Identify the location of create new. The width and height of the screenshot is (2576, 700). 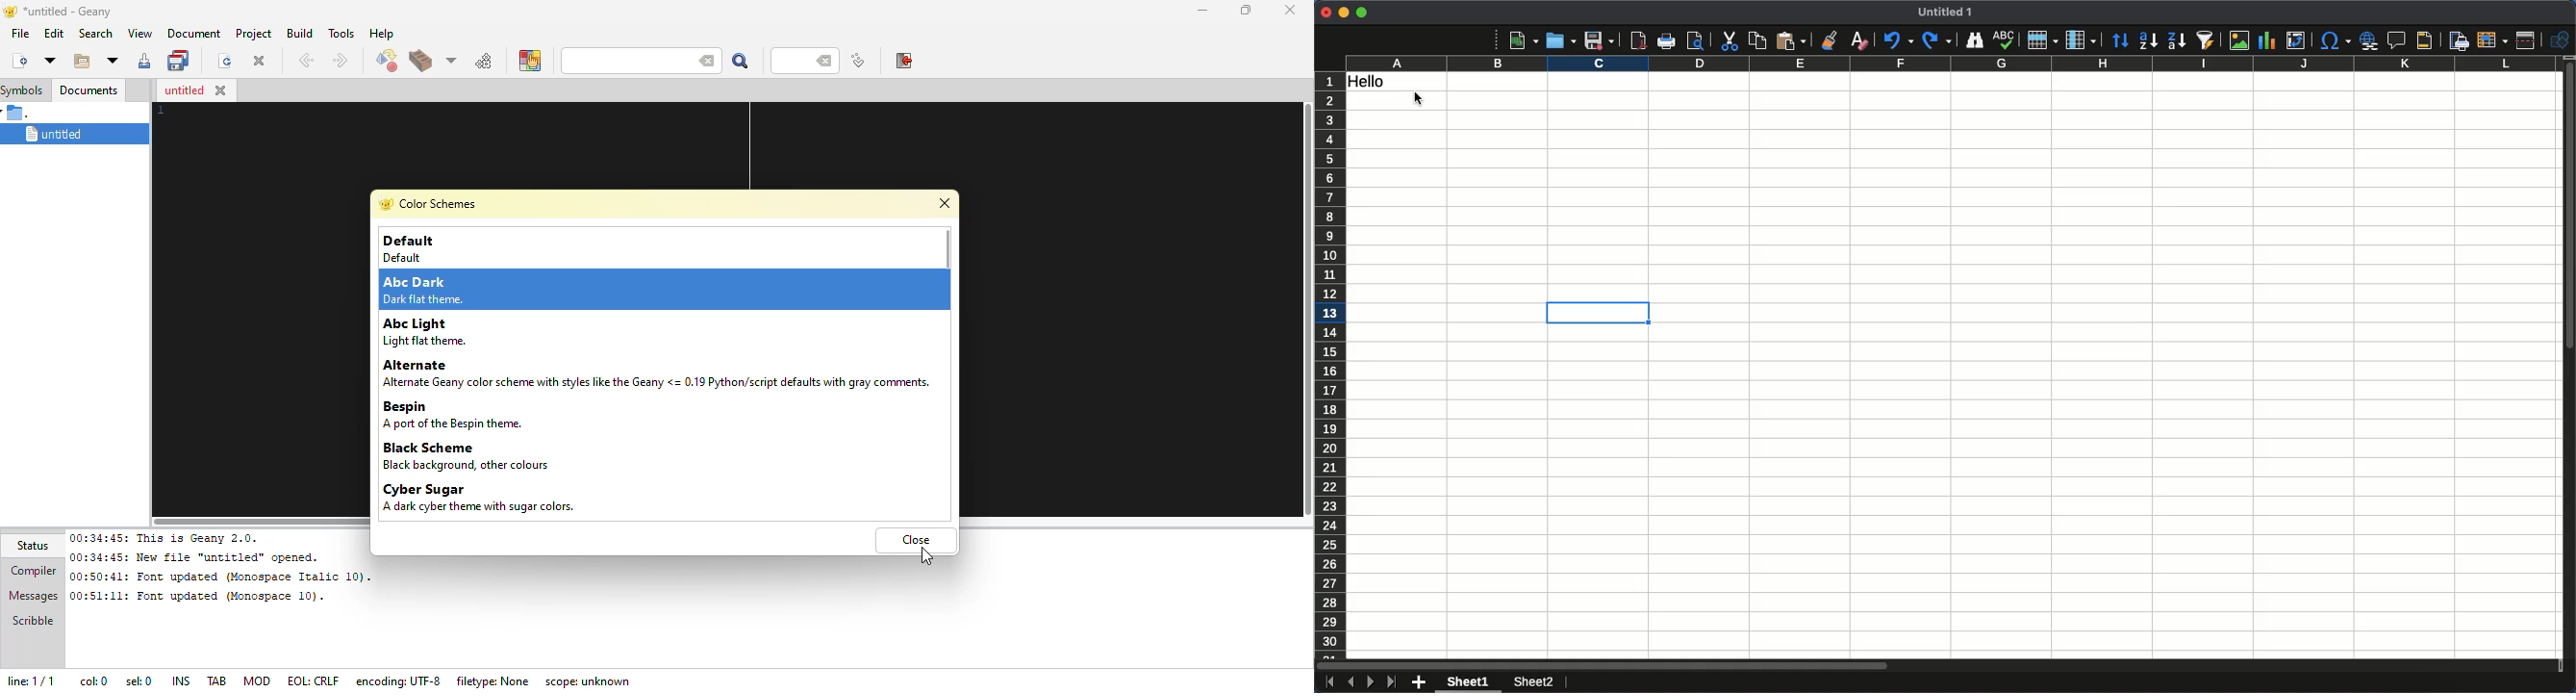
(18, 60).